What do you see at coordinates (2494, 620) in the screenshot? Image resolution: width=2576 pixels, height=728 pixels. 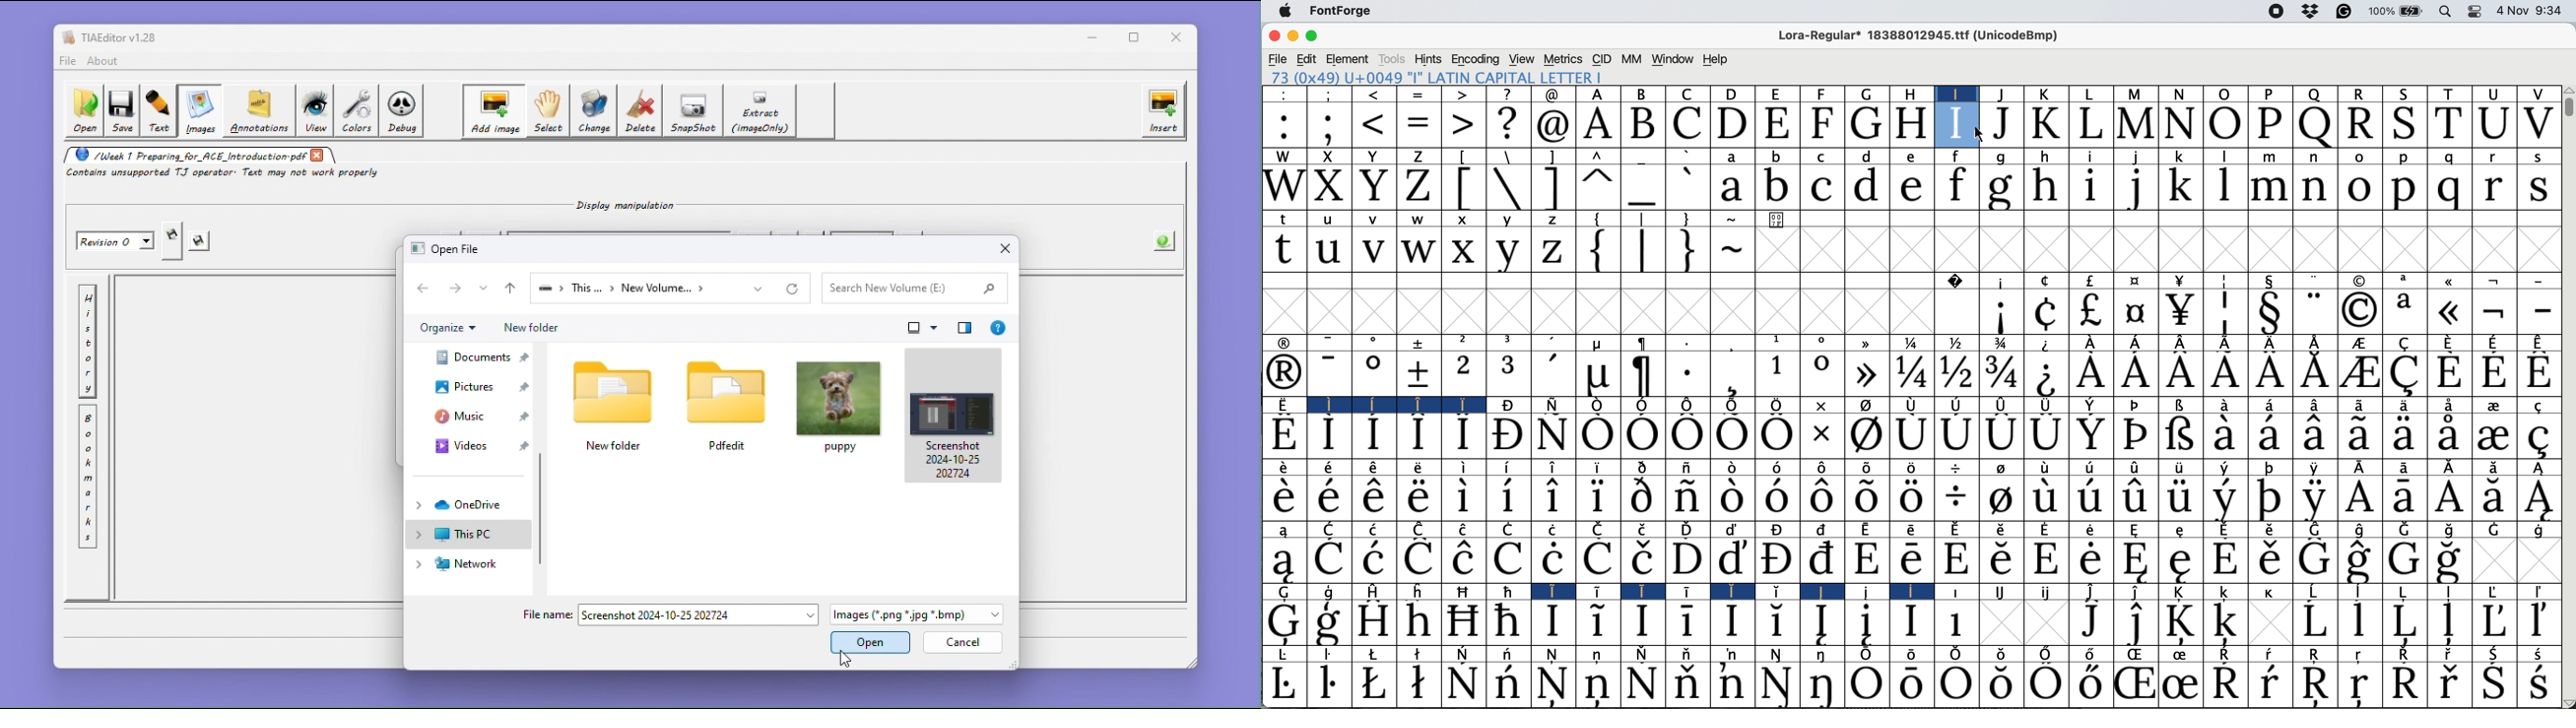 I see `Symbol` at bounding box center [2494, 620].